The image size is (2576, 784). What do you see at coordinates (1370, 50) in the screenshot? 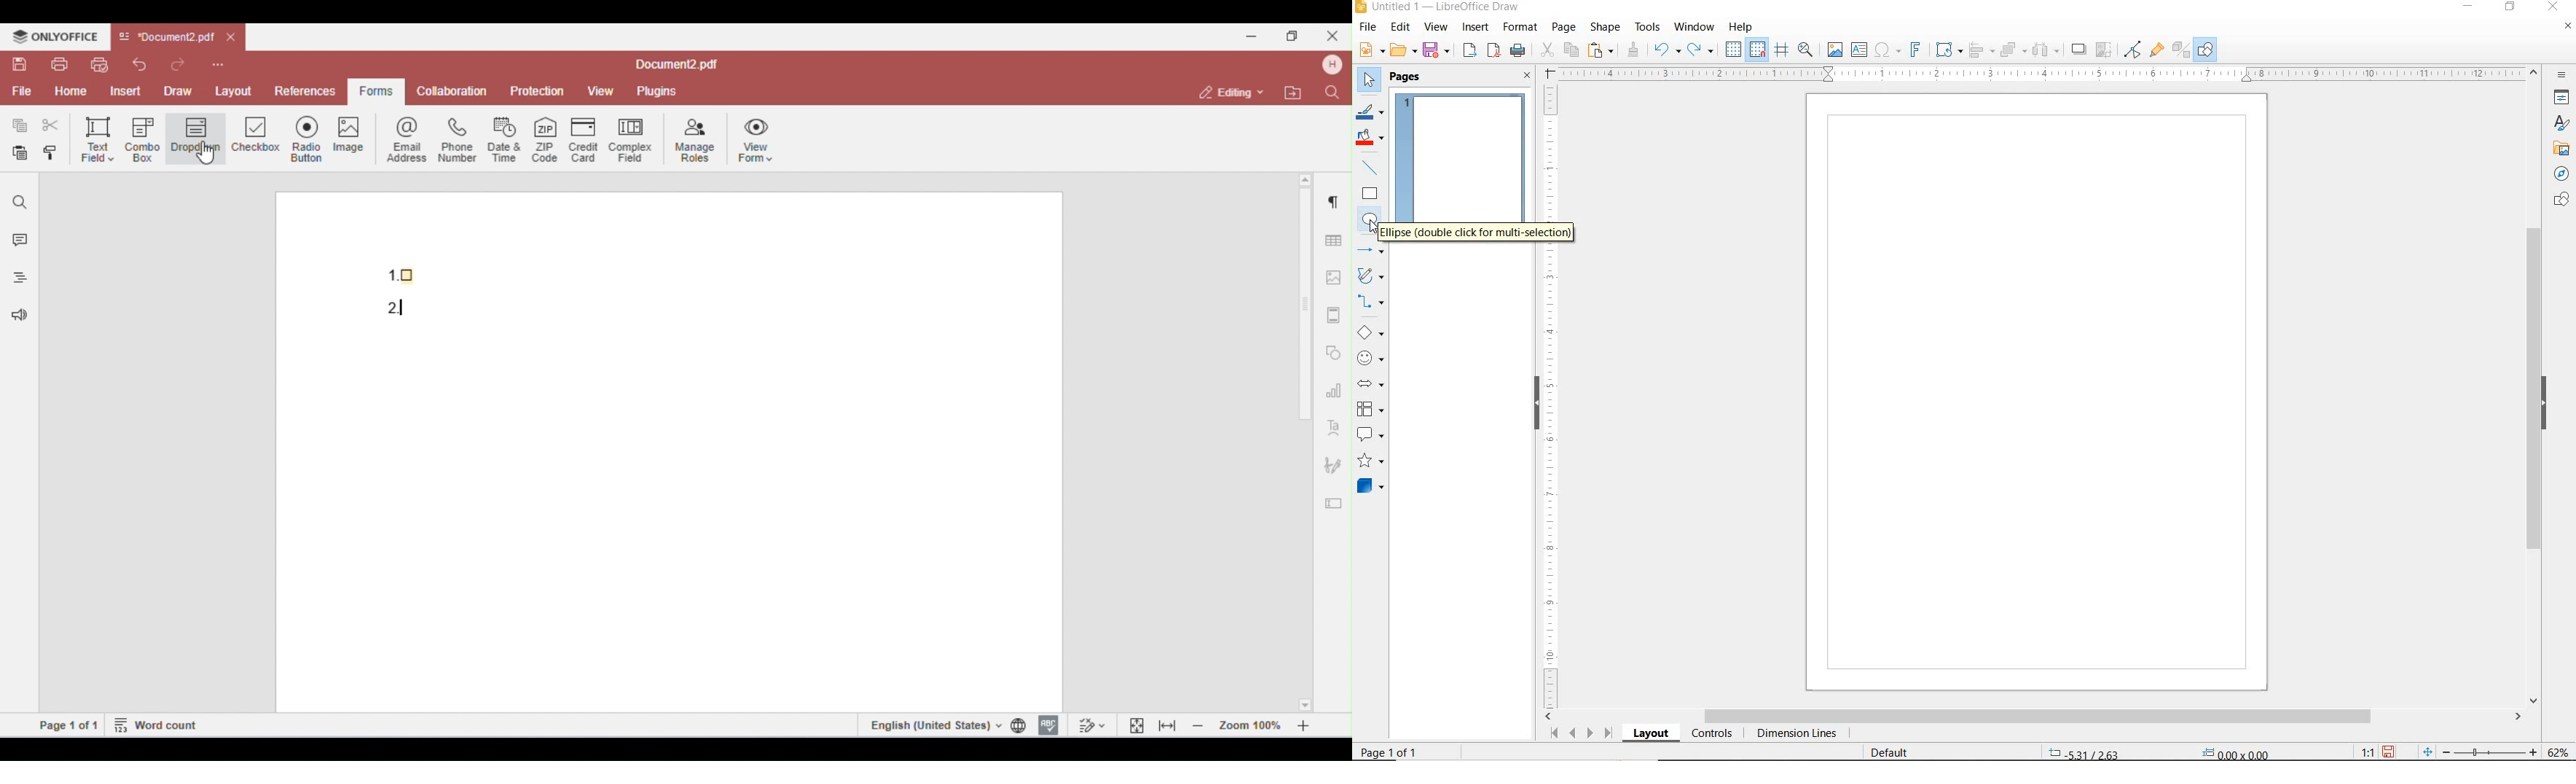
I see `NEW` at bounding box center [1370, 50].